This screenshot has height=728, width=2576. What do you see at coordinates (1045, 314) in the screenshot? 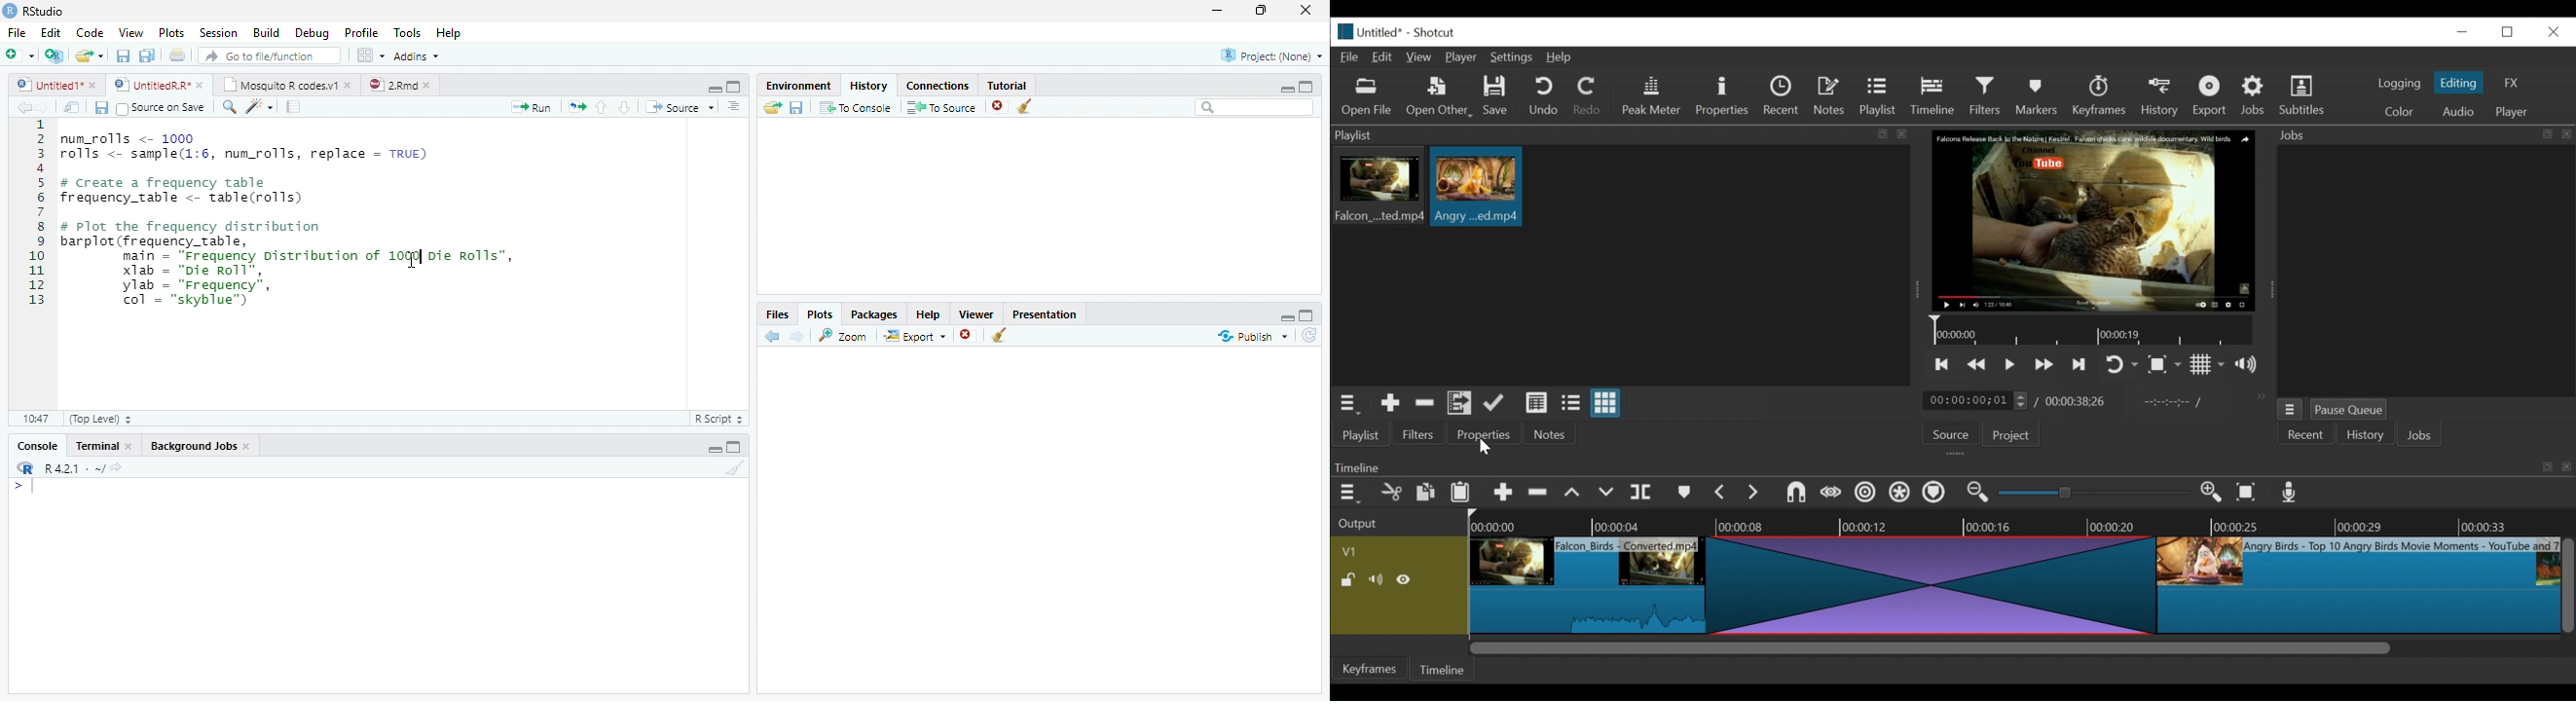
I see `Presentation` at bounding box center [1045, 314].